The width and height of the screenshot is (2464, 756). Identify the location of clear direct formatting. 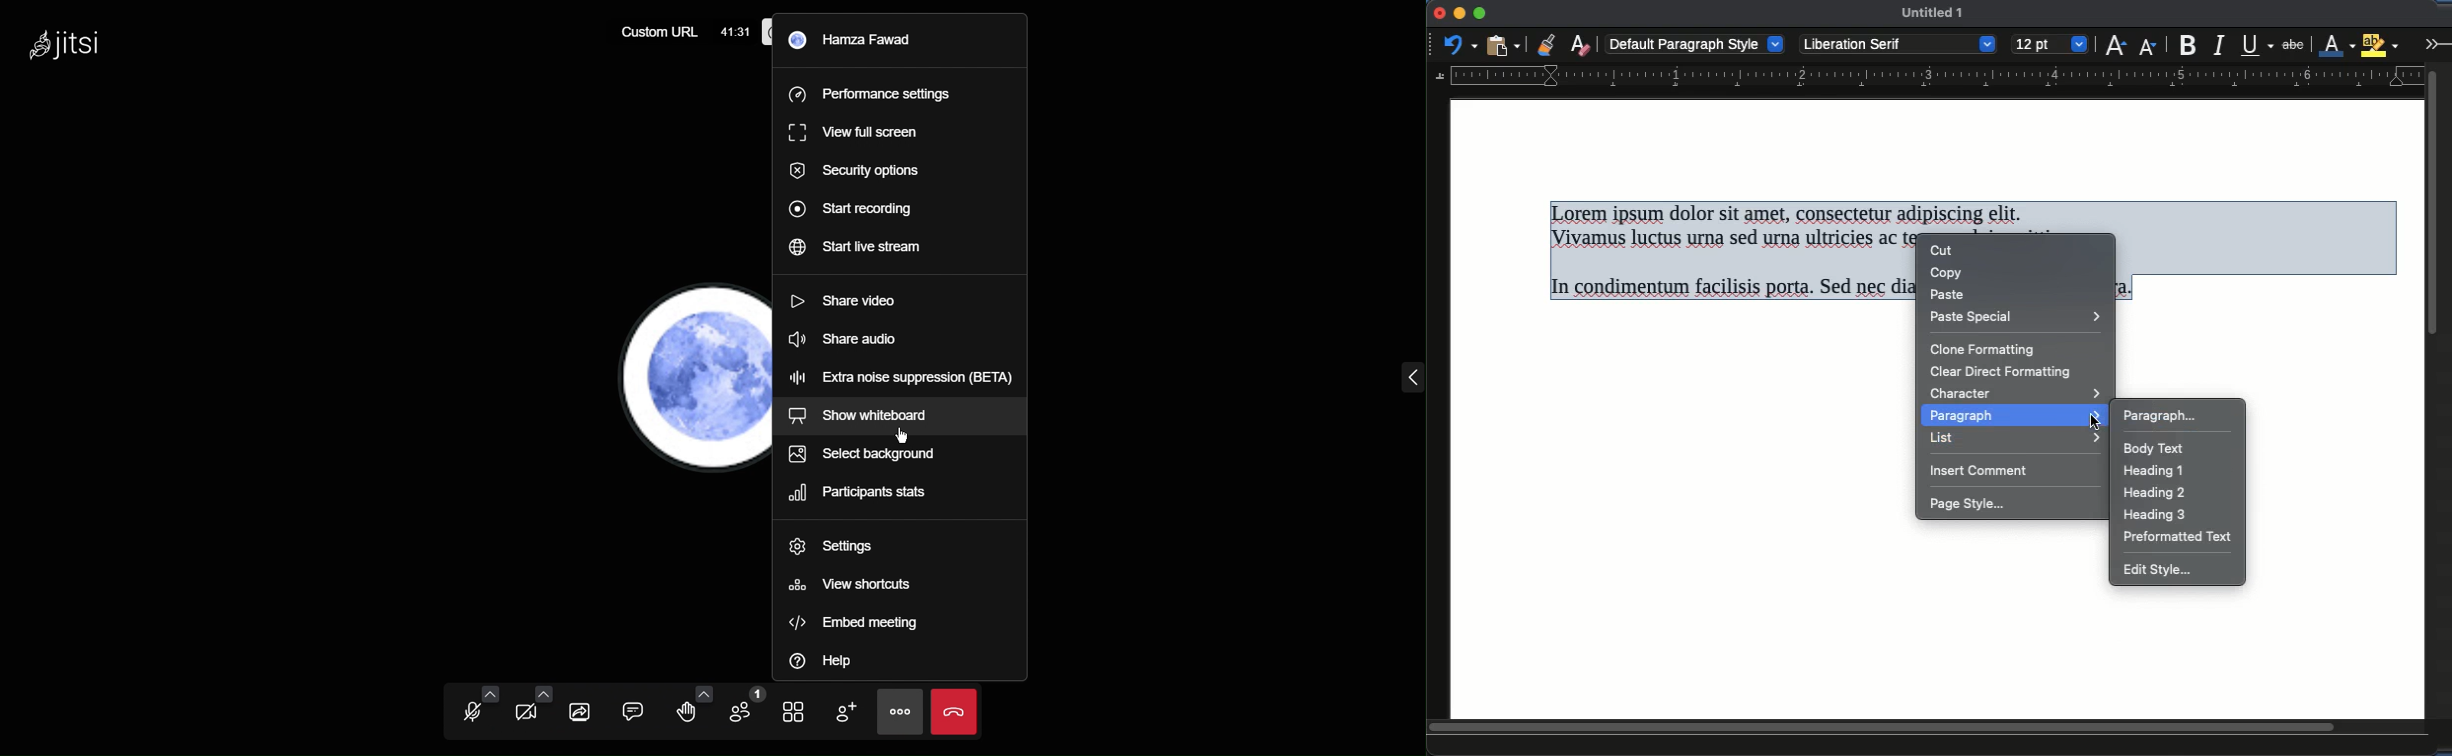
(2001, 372).